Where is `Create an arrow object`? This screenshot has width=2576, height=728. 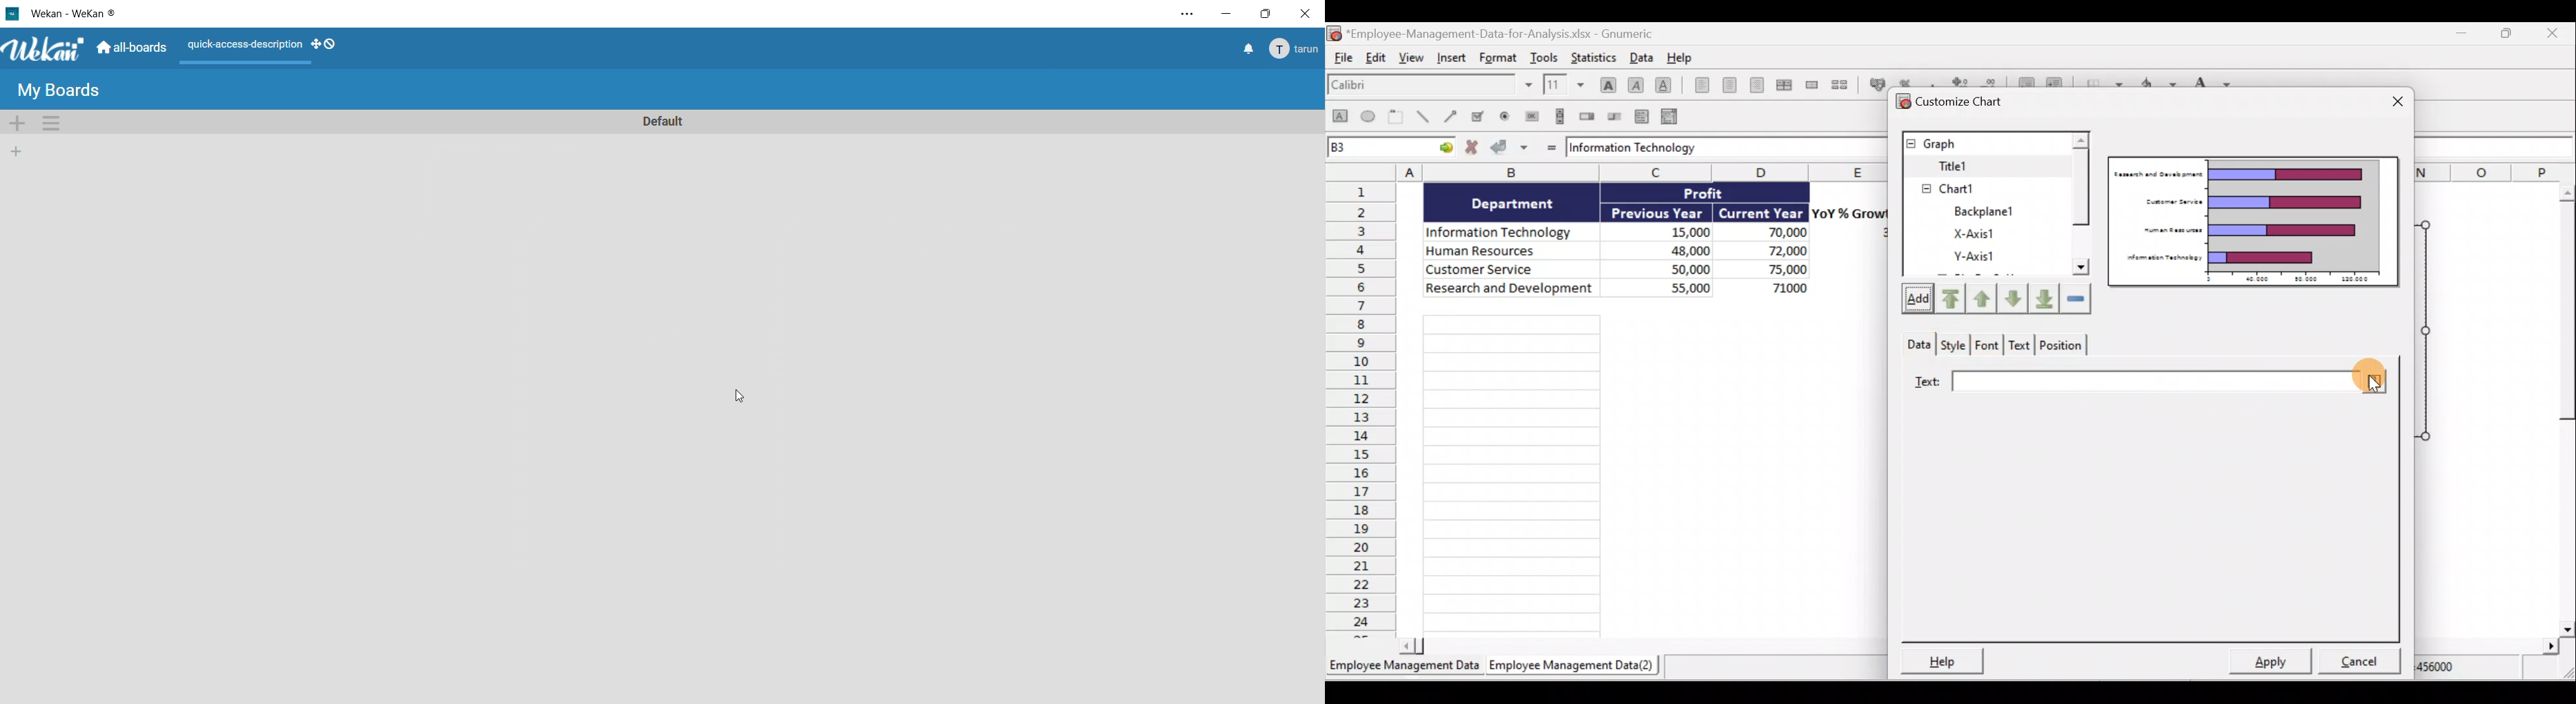
Create an arrow object is located at coordinates (1453, 118).